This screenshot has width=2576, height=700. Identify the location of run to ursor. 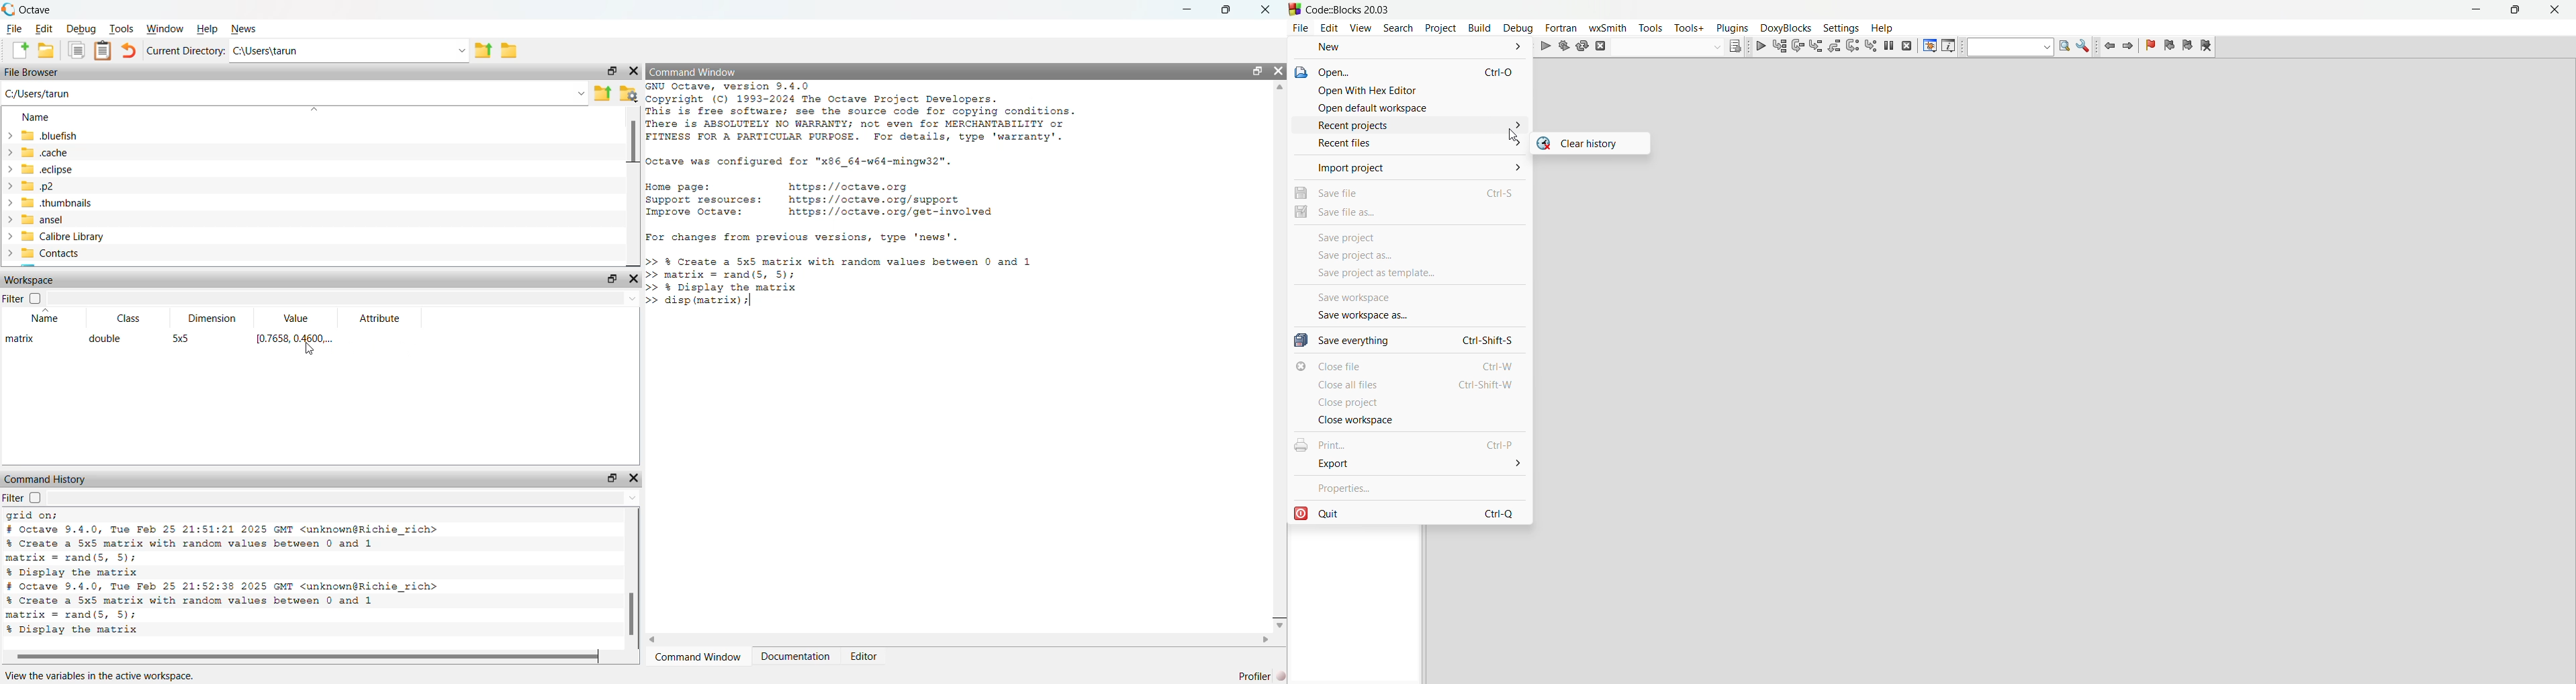
(1781, 46).